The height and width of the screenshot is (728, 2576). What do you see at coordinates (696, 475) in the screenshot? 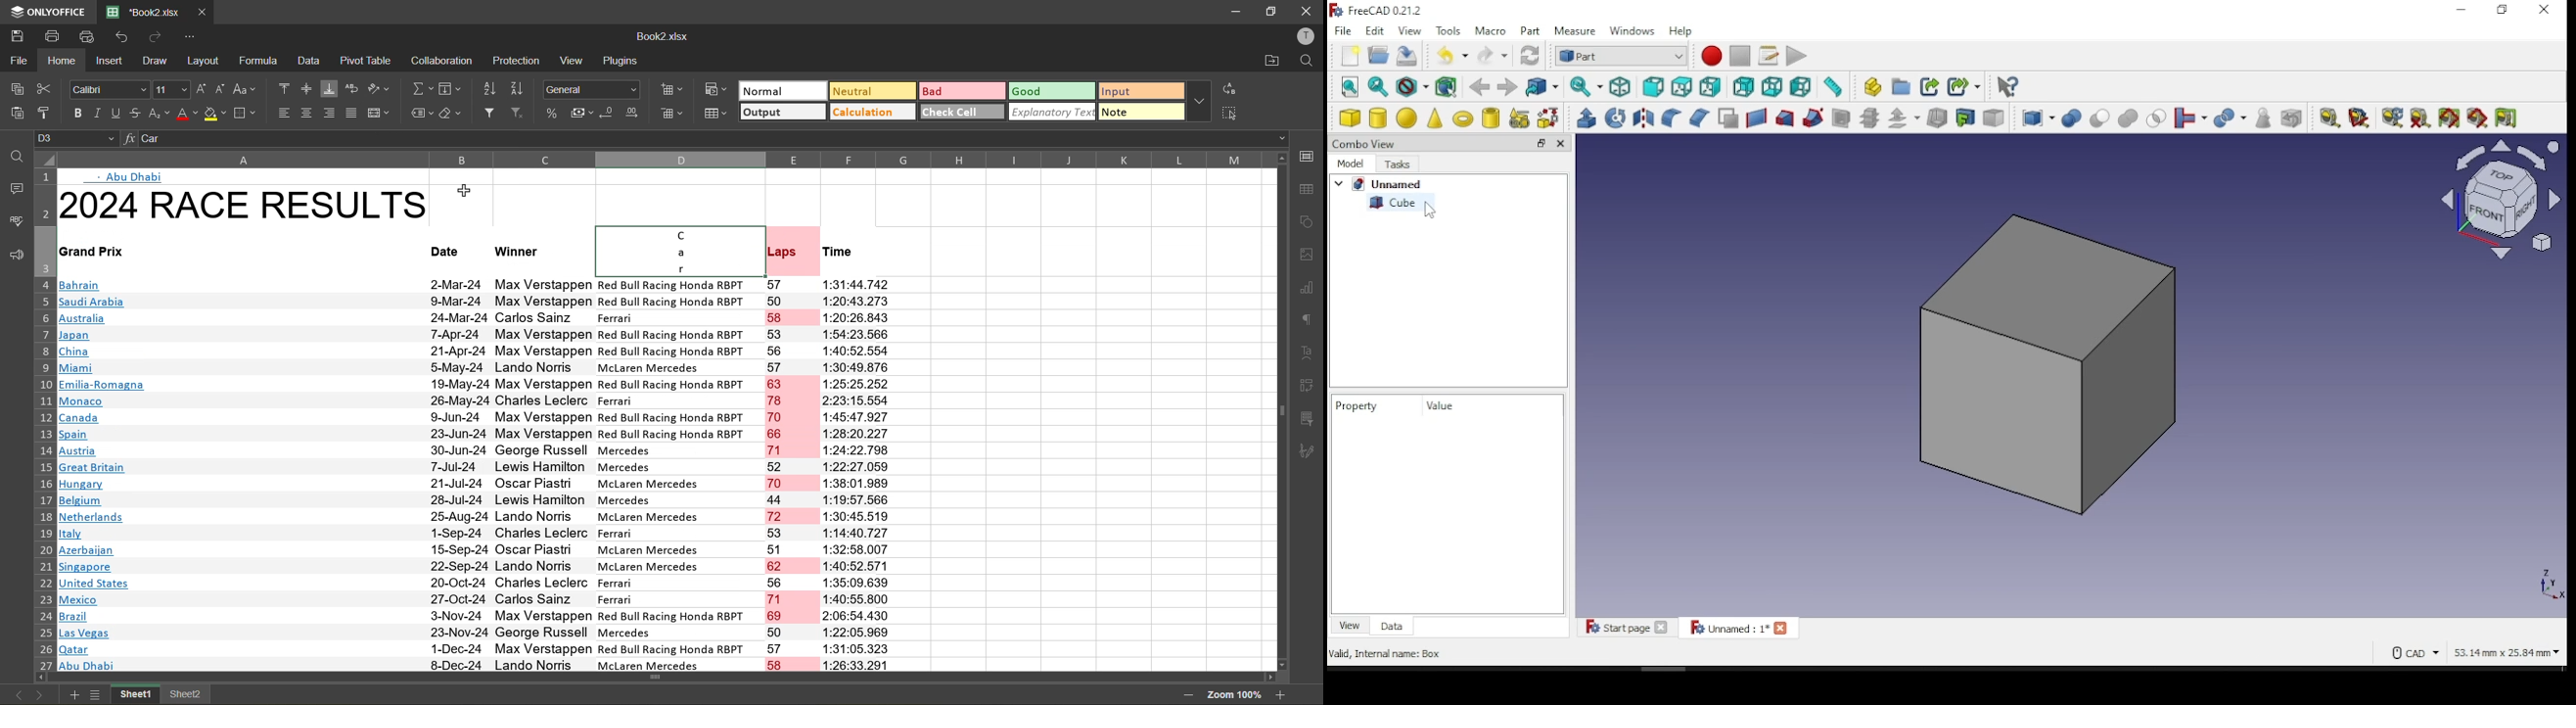
I see `Data` at bounding box center [696, 475].